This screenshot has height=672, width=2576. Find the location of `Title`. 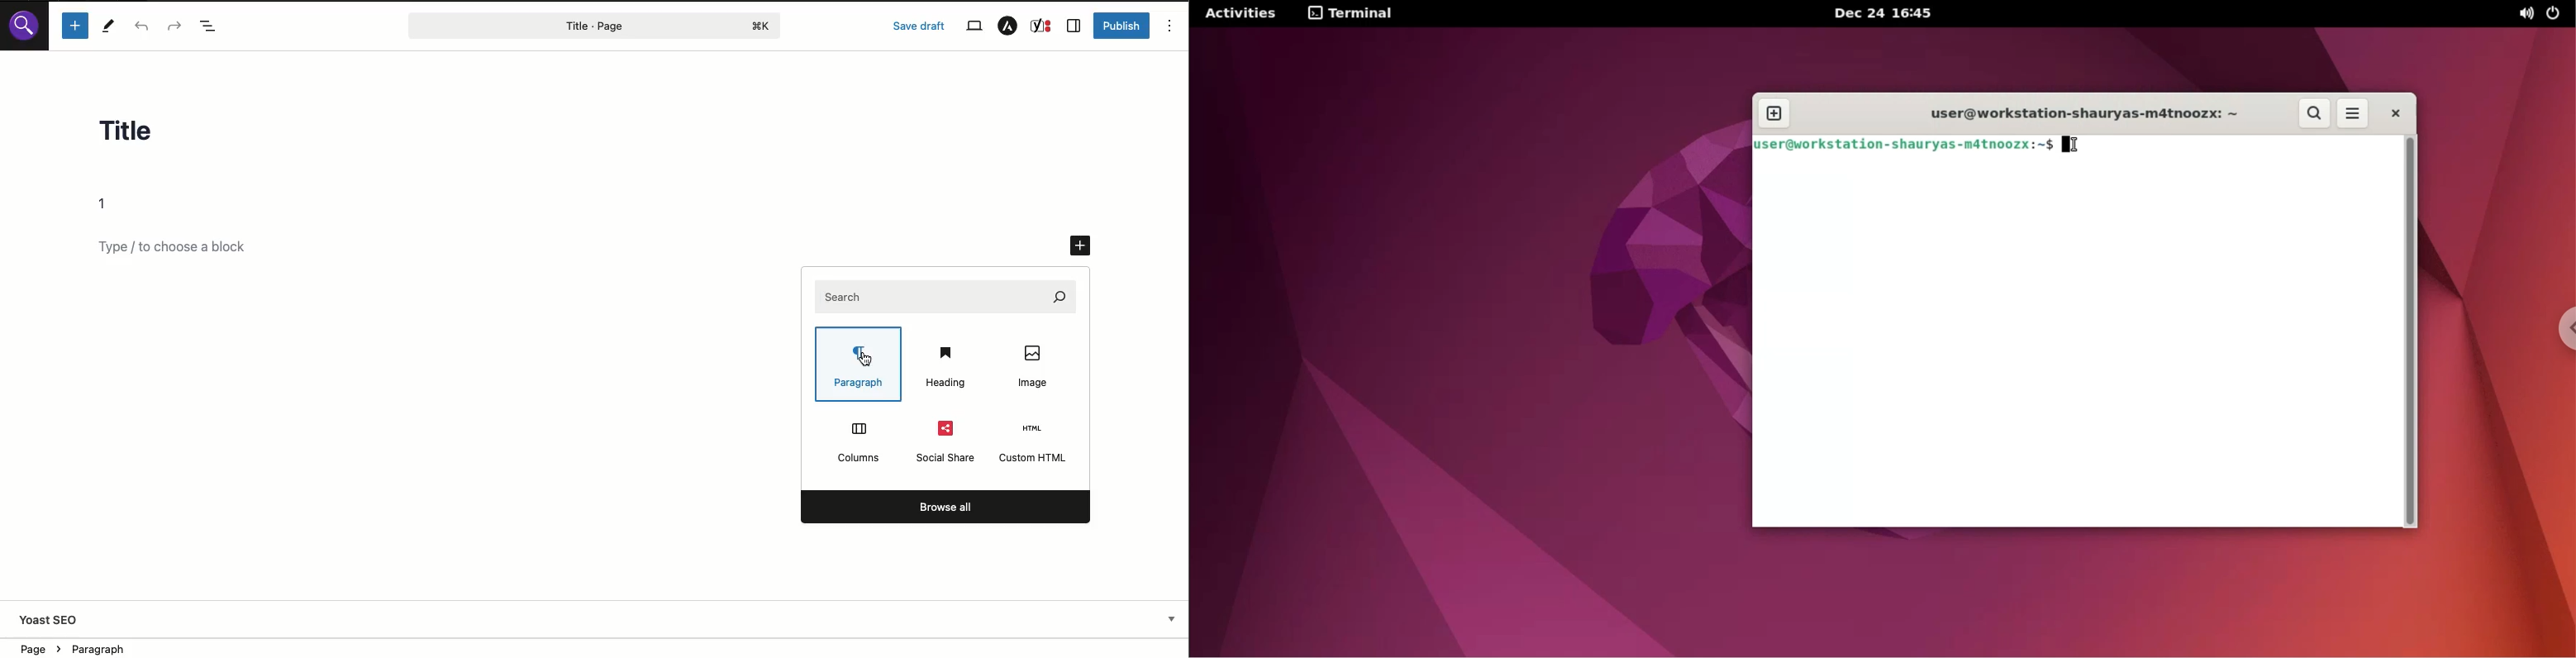

Title is located at coordinates (141, 135).